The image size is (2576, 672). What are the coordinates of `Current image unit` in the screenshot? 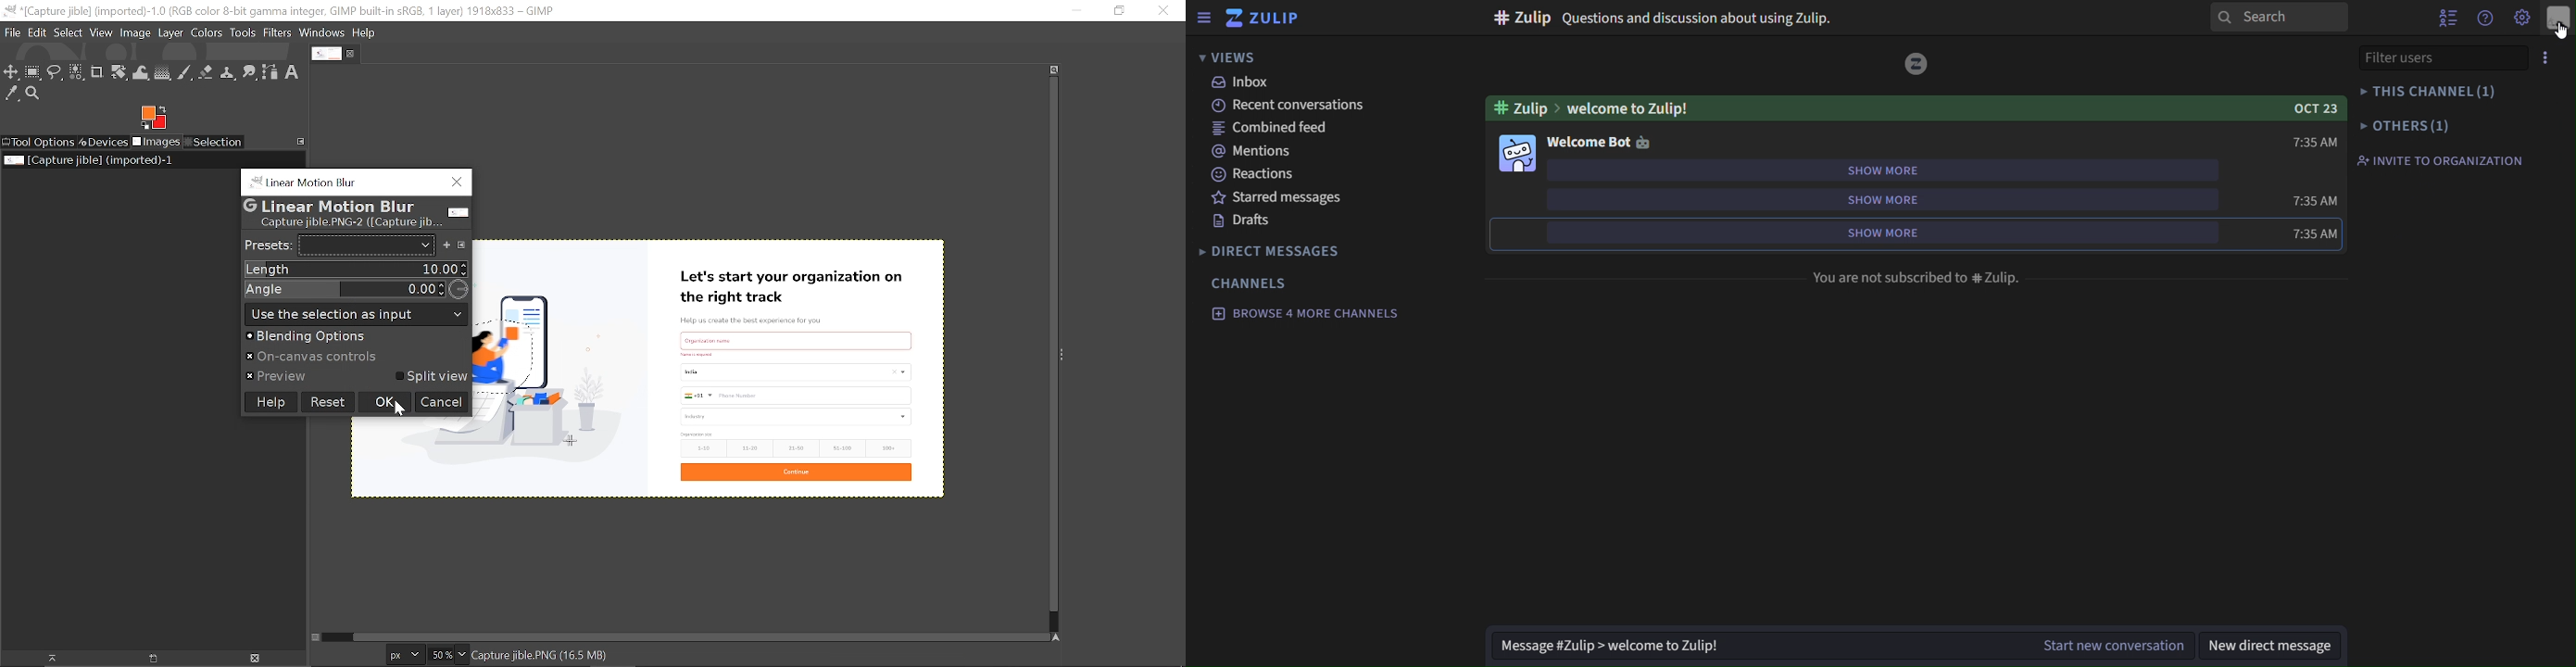 It's located at (403, 655).